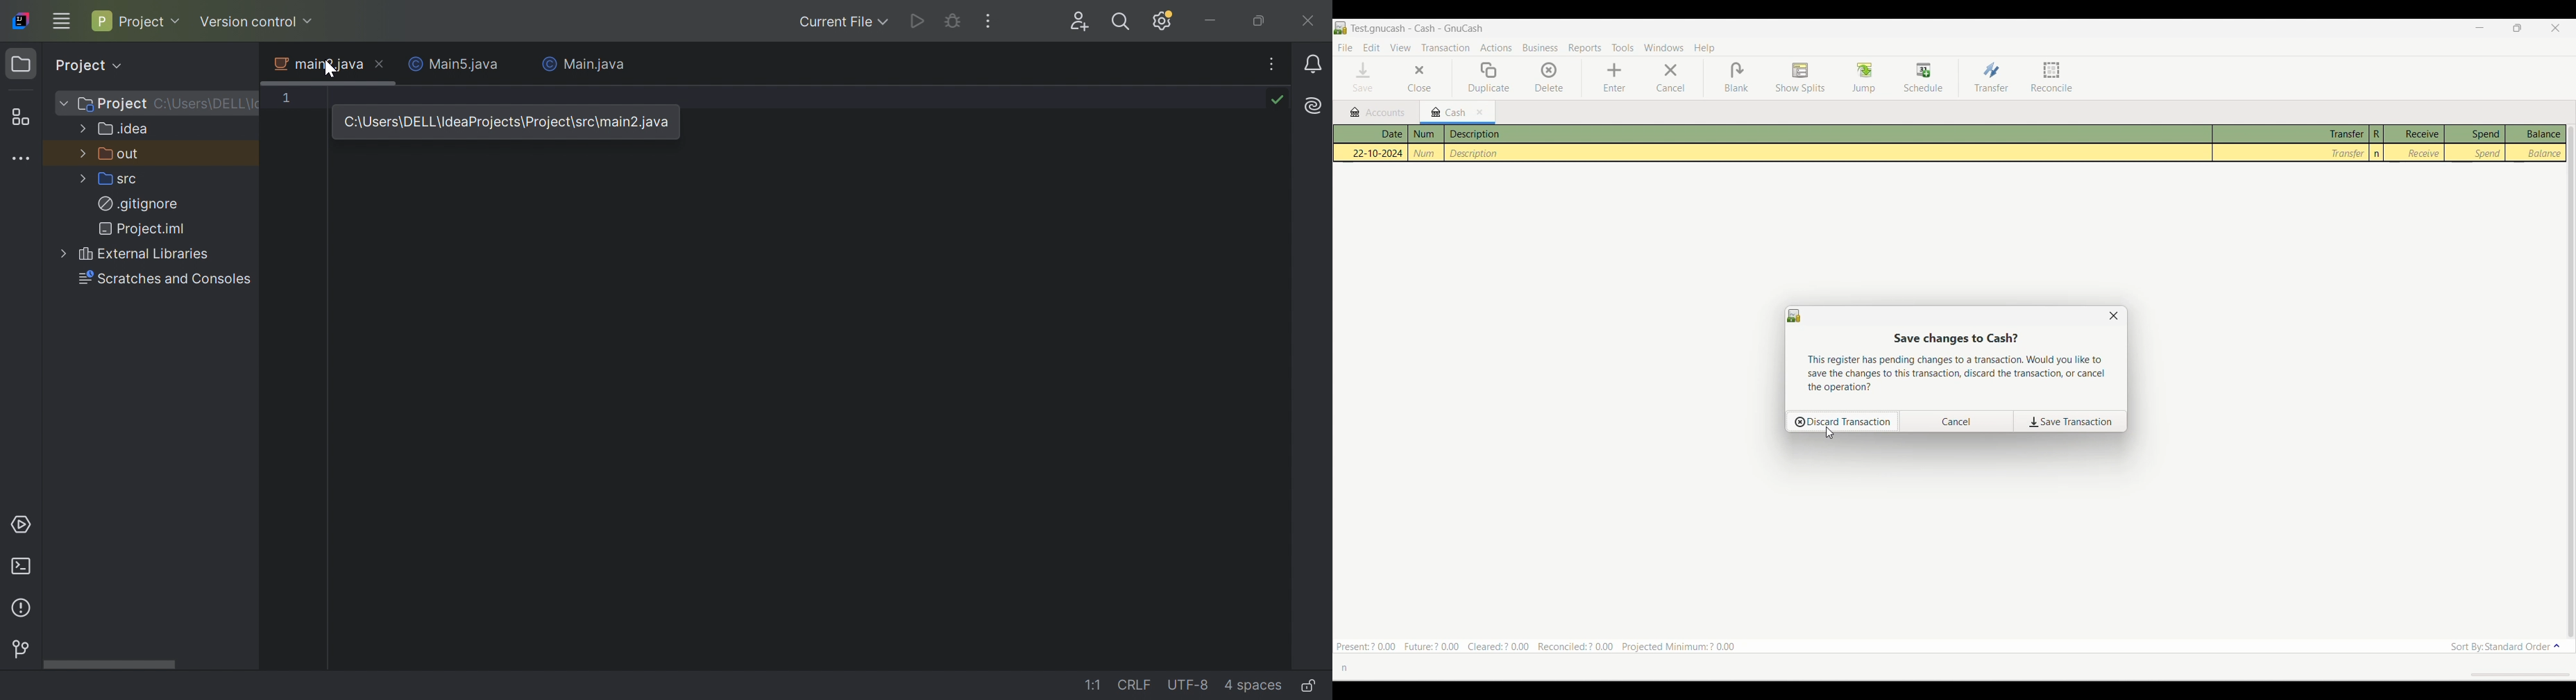 The width and height of the screenshot is (2576, 700). I want to click on Name column, so click(1428, 143).